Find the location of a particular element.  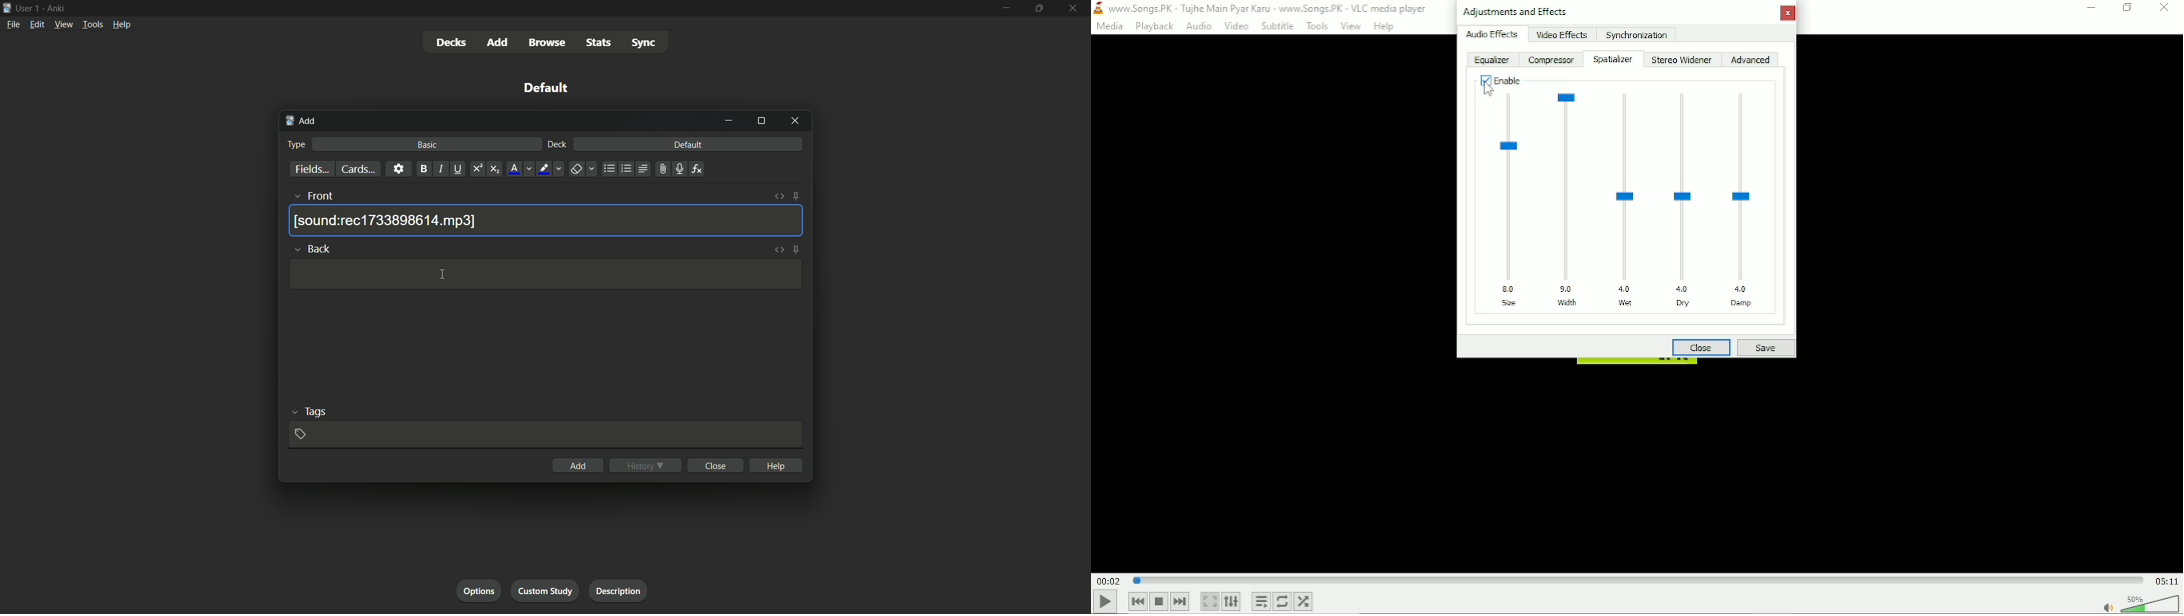

close is located at coordinates (715, 466).